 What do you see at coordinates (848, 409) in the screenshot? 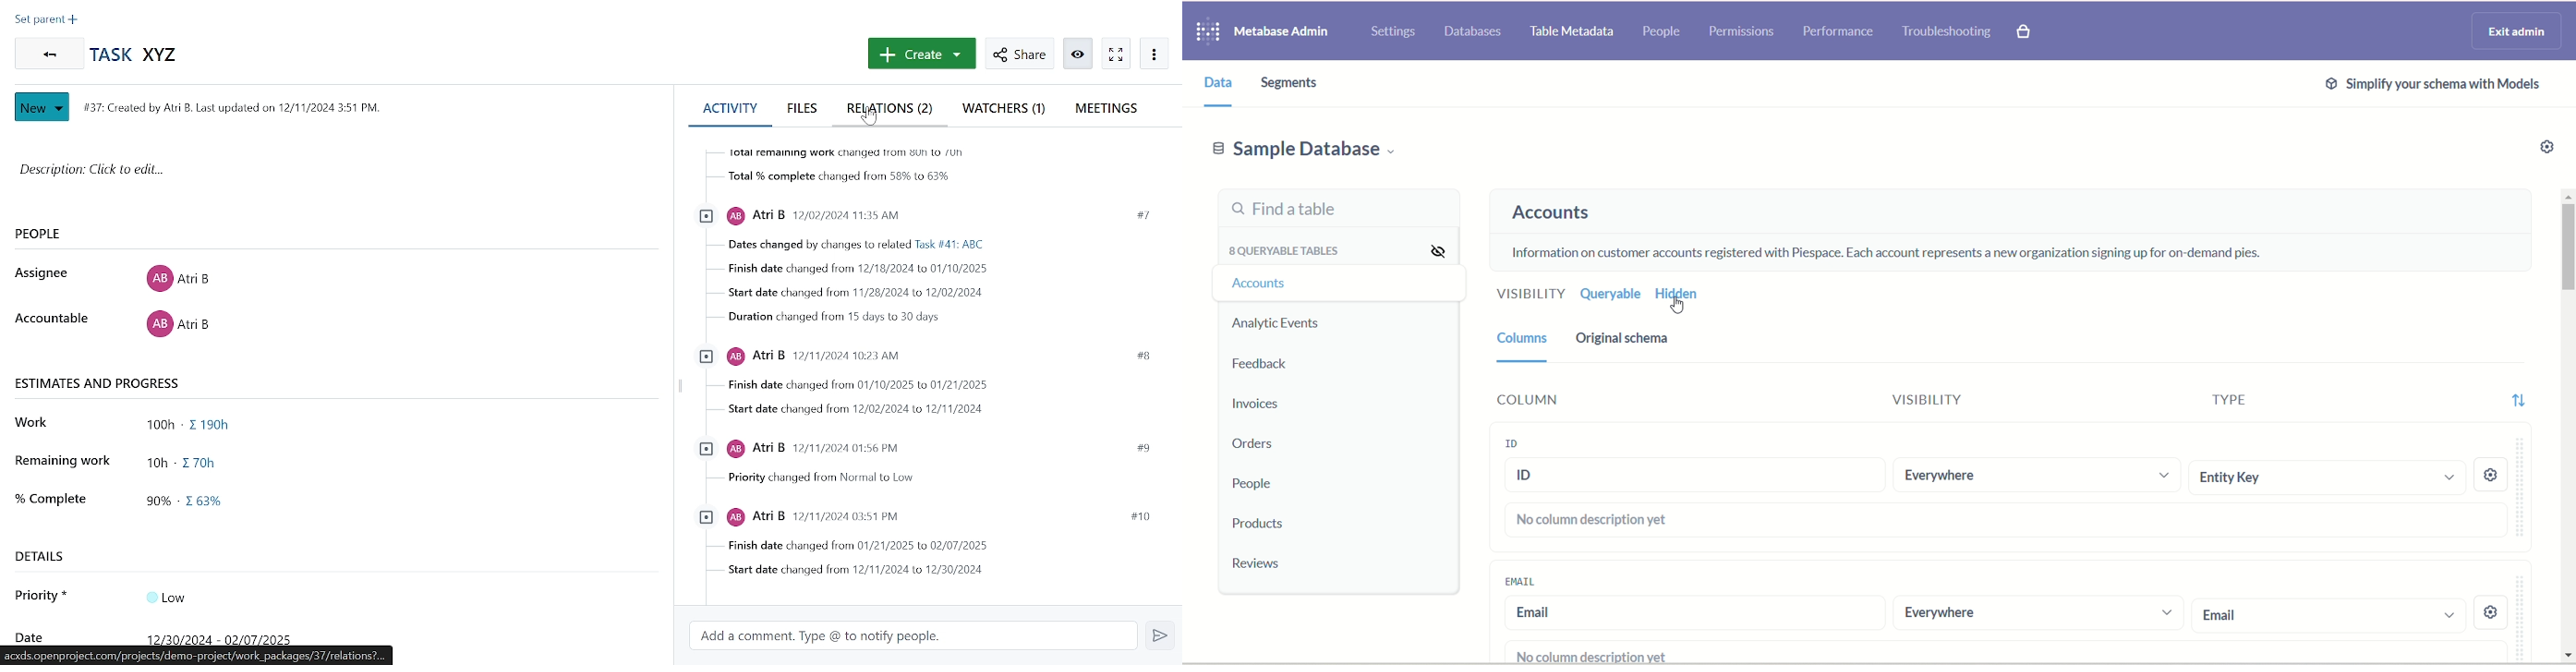
I see `start date changed from 12/02/2024 to 12/11/2024` at bounding box center [848, 409].